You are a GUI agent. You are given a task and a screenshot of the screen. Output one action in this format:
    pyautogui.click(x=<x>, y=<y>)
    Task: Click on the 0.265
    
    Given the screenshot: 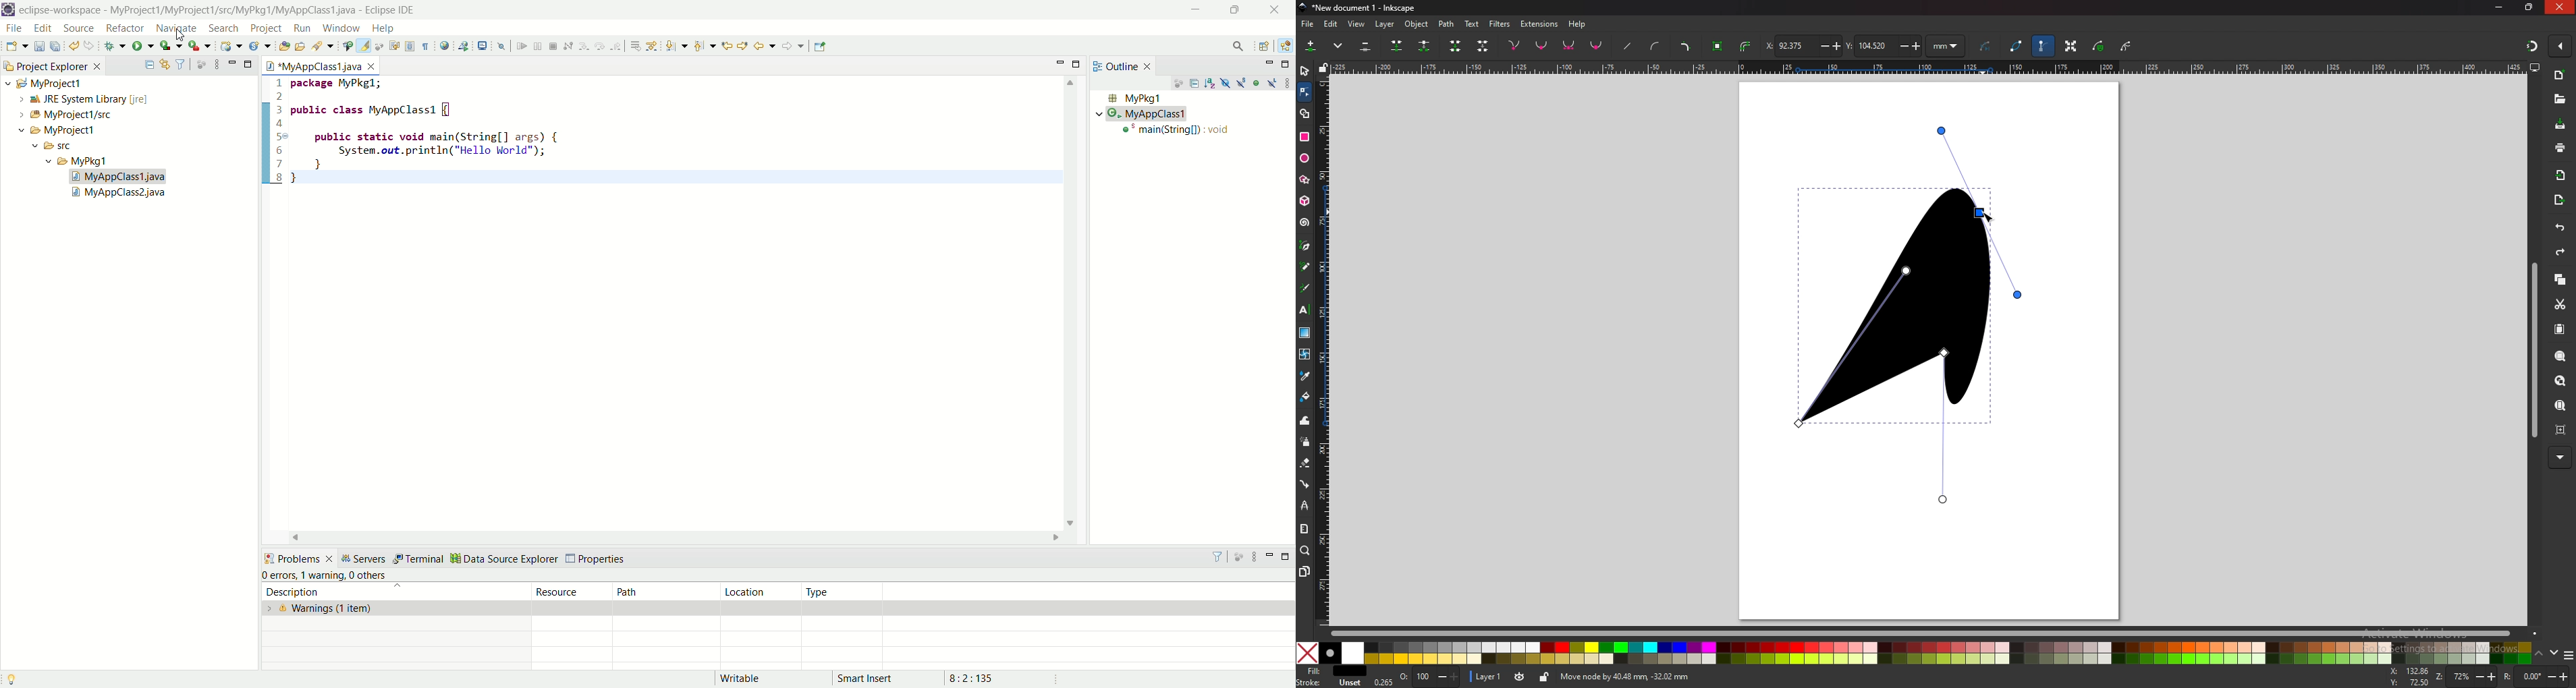 What is the action you would take?
    pyautogui.click(x=1382, y=681)
    